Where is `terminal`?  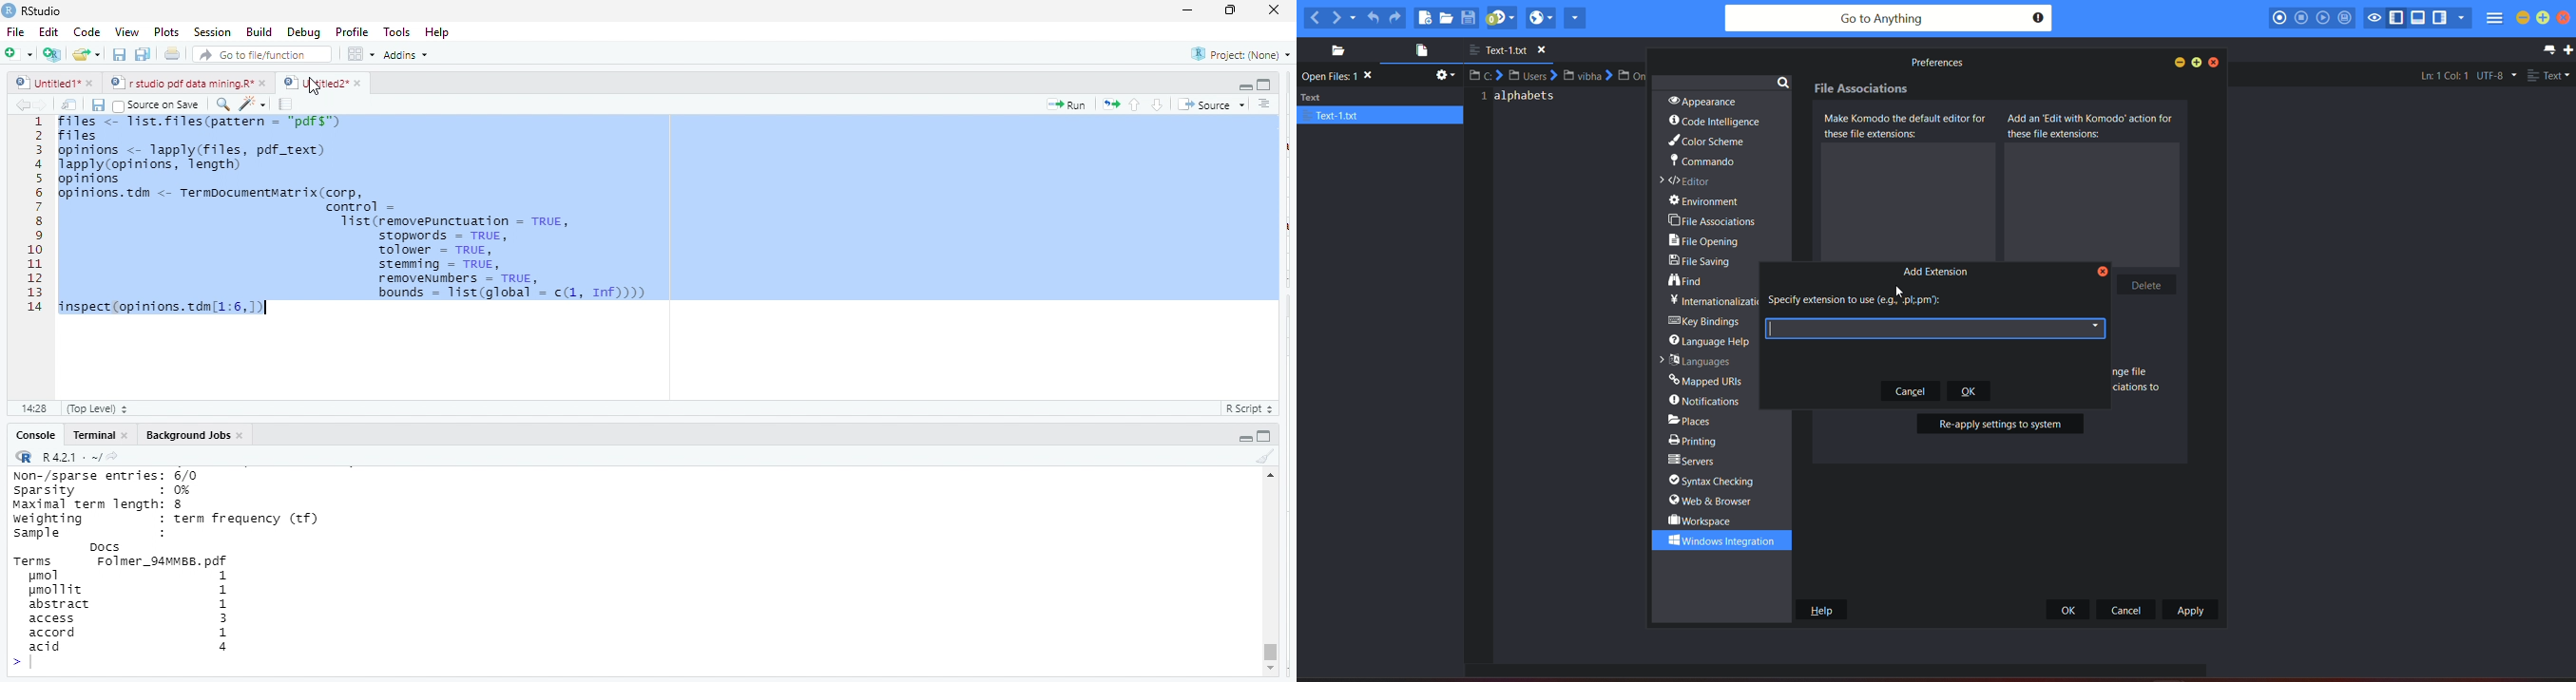 terminal is located at coordinates (92, 435).